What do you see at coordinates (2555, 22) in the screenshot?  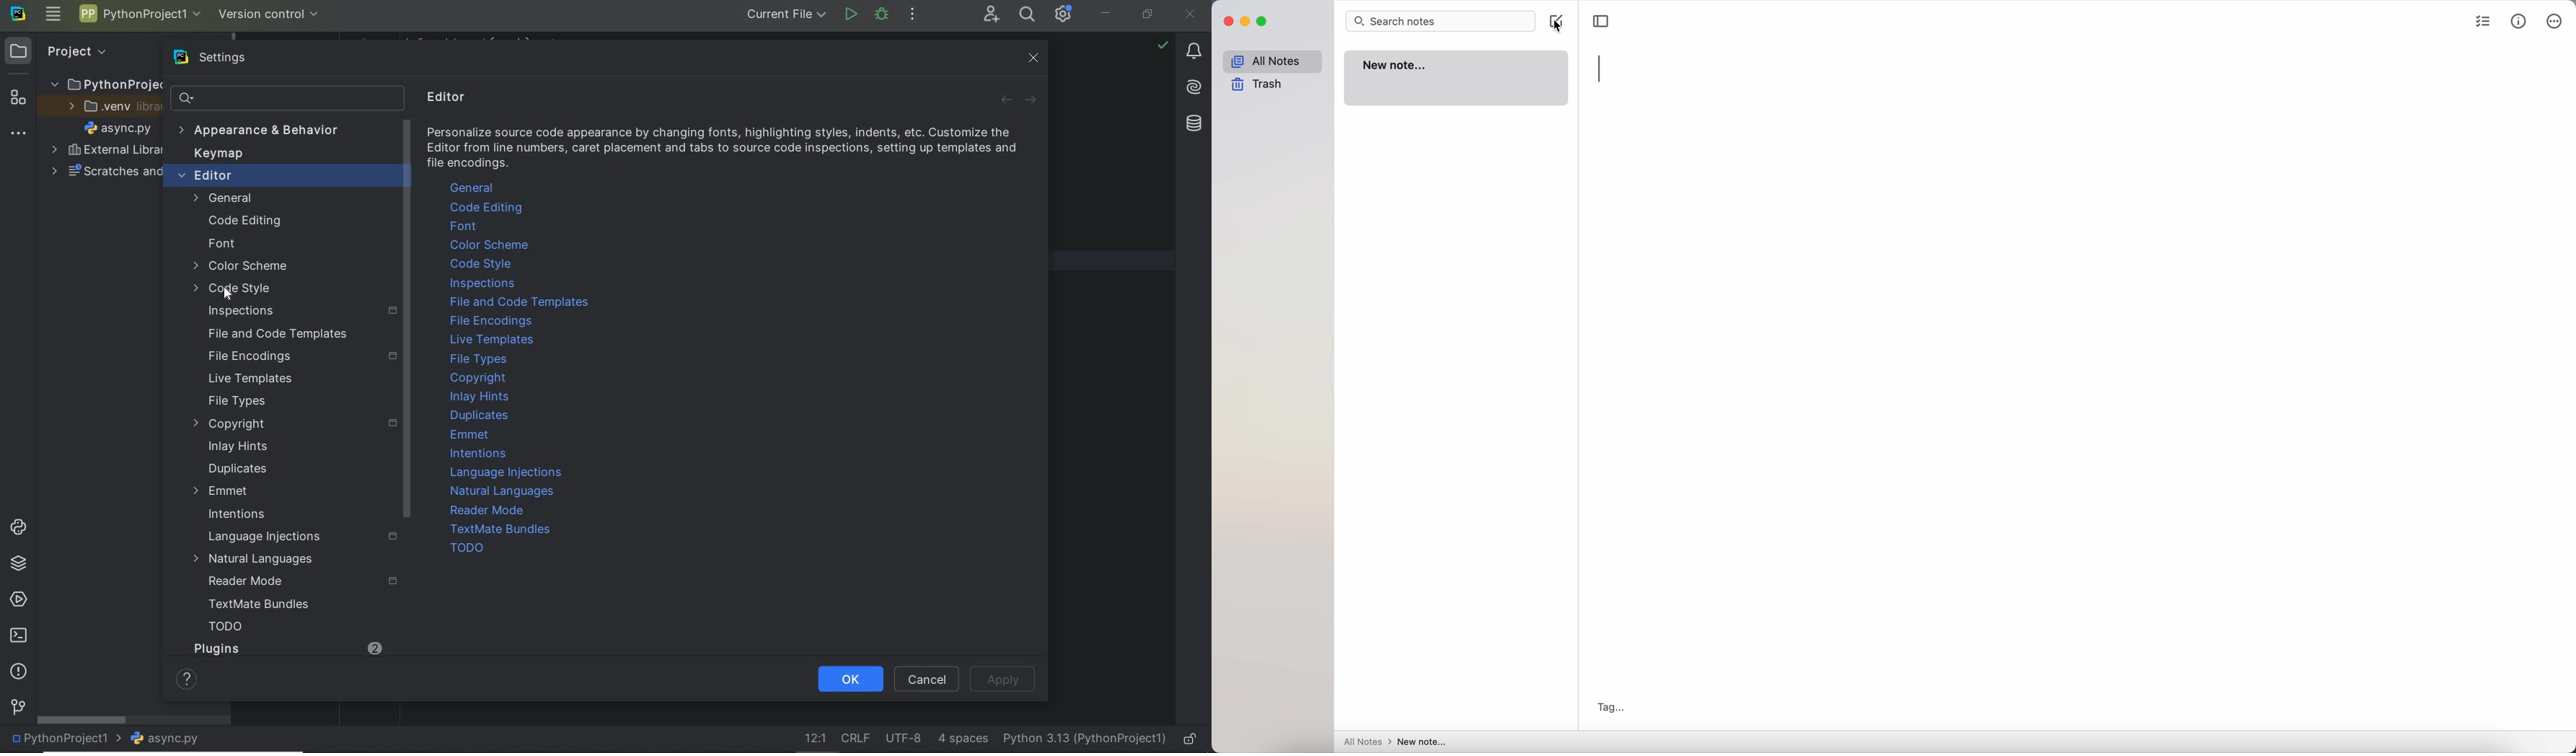 I see `more options` at bounding box center [2555, 22].